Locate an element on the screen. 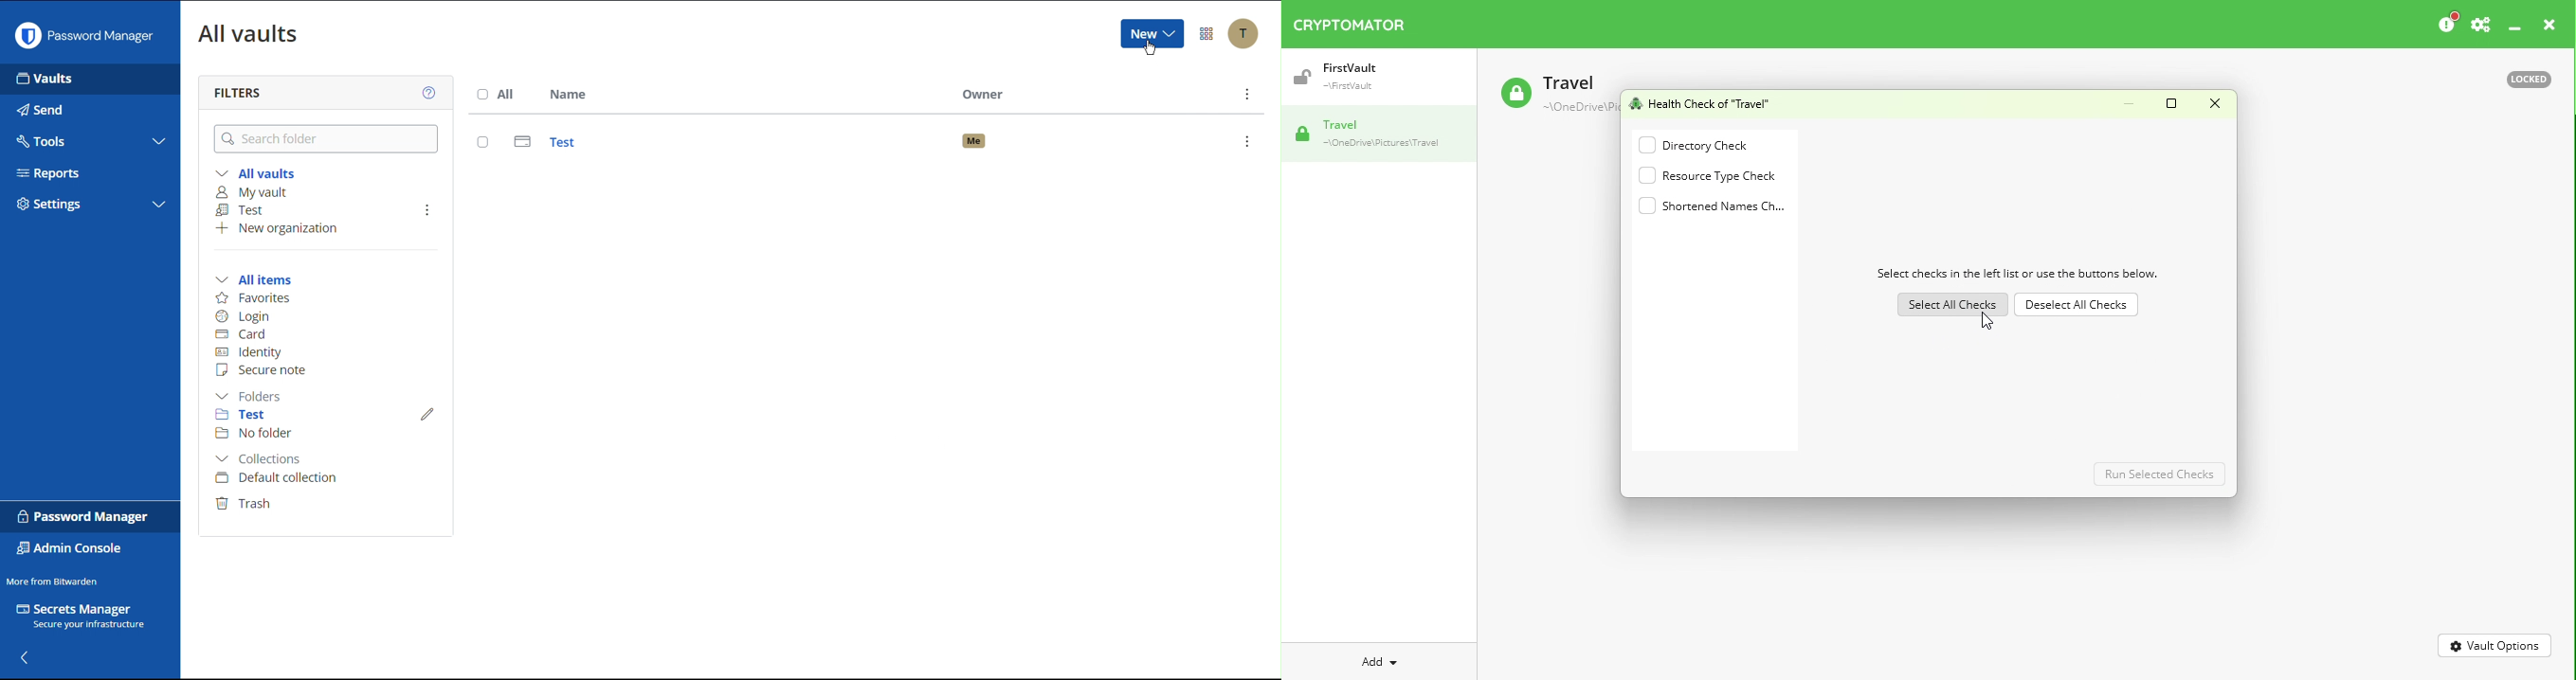  Vaults is located at coordinates (88, 79).